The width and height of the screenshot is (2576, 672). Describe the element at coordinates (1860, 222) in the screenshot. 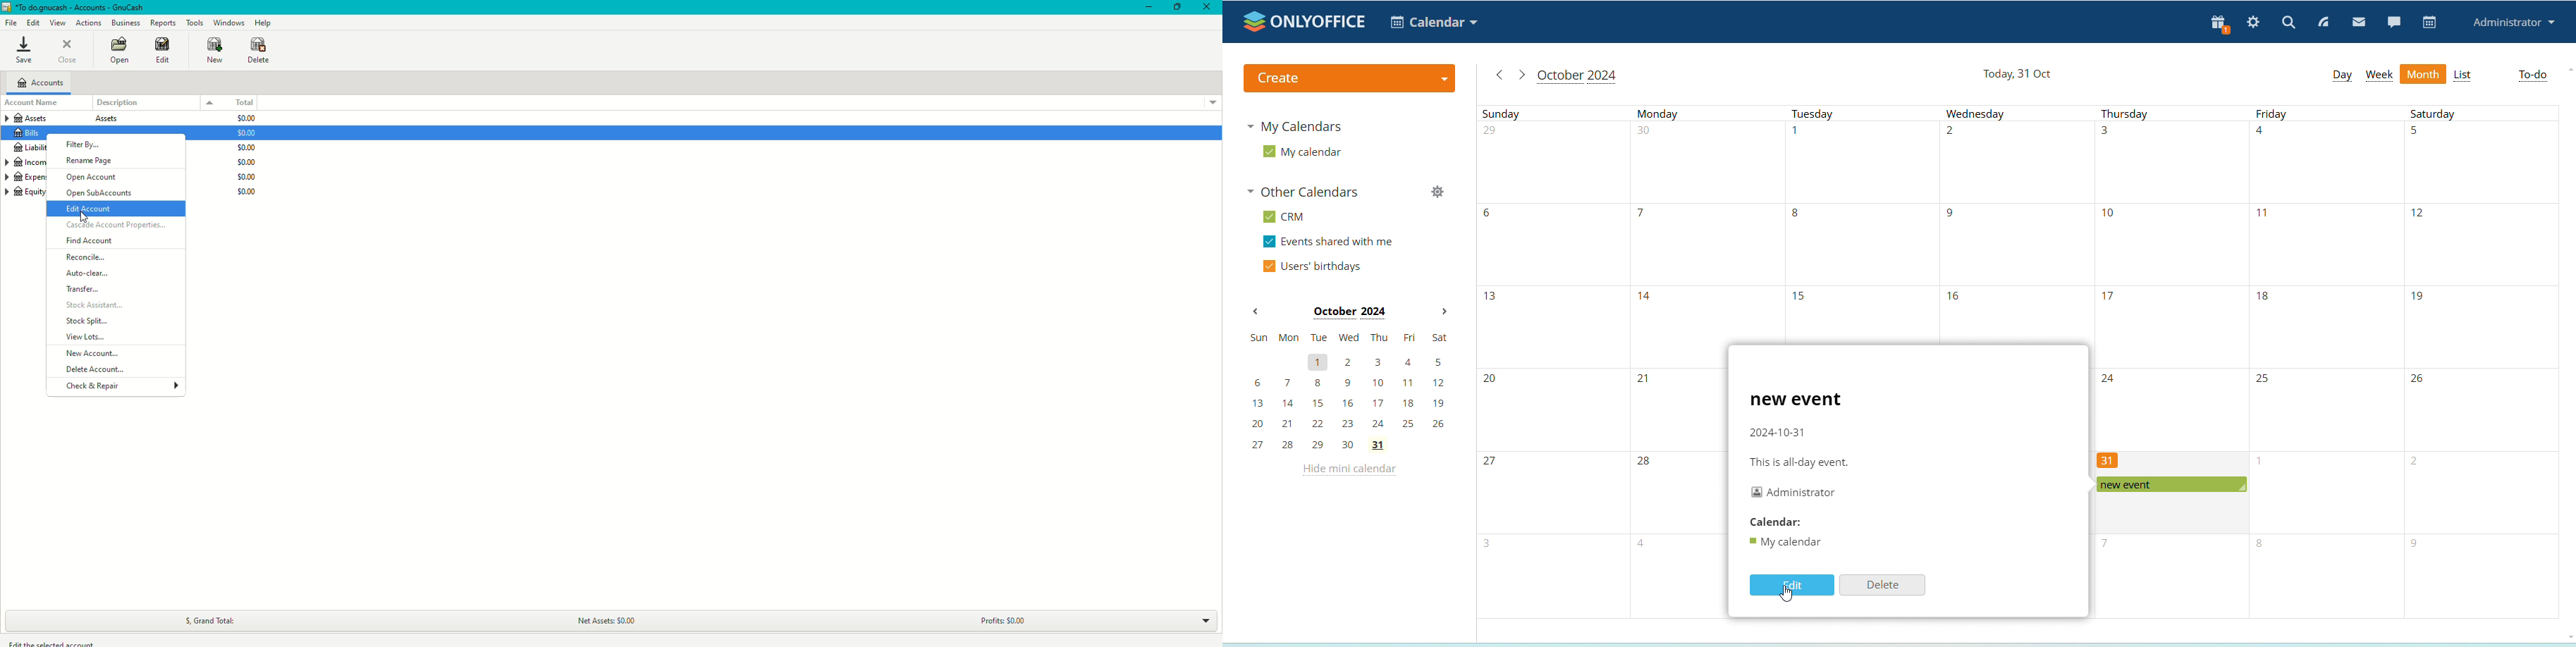

I see `Tuesday` at that location.